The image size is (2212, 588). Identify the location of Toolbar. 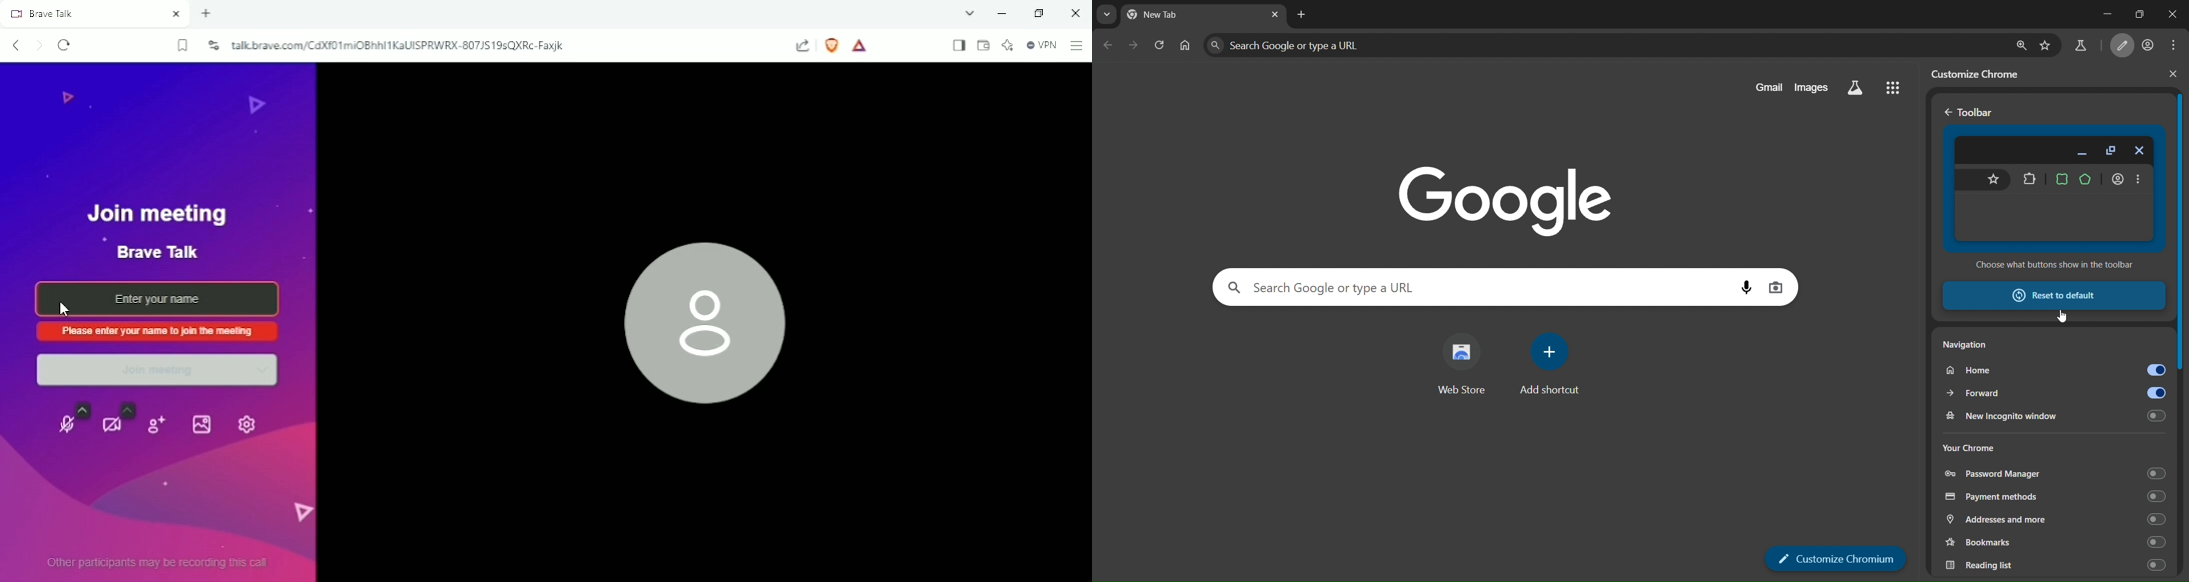
(1978, 113).